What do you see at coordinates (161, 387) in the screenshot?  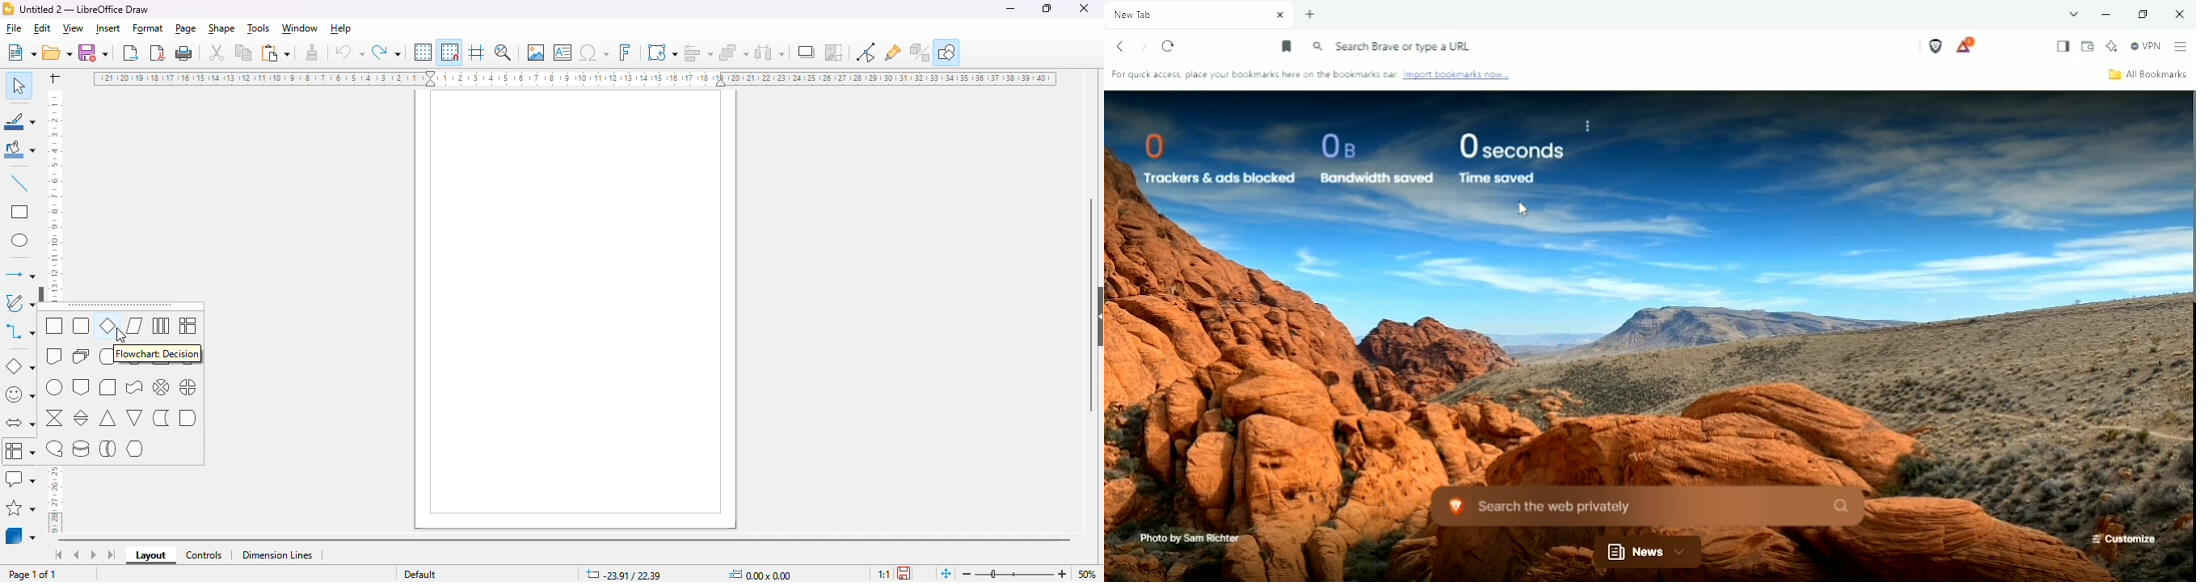 I see `flowchart: summing junction` at bounding box center [161, 387].